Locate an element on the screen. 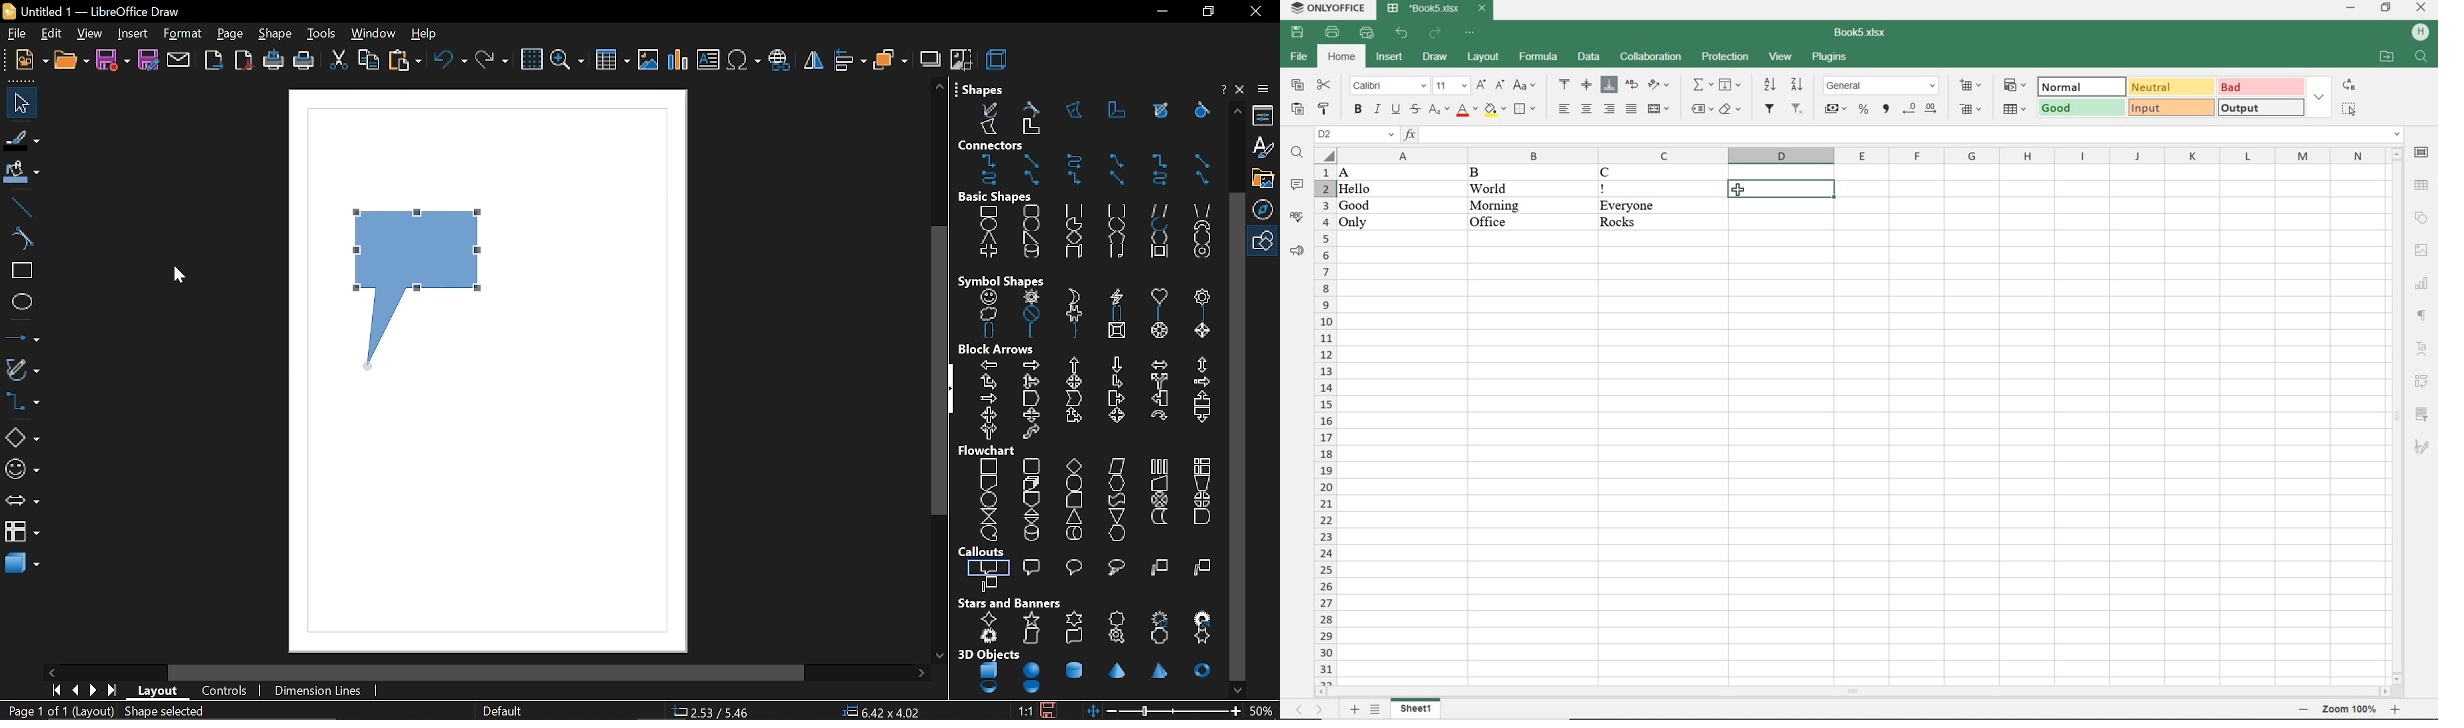 The height and width of the screenshot is (728, 2464). left arrow callout is located at coordinates (1159, 398).